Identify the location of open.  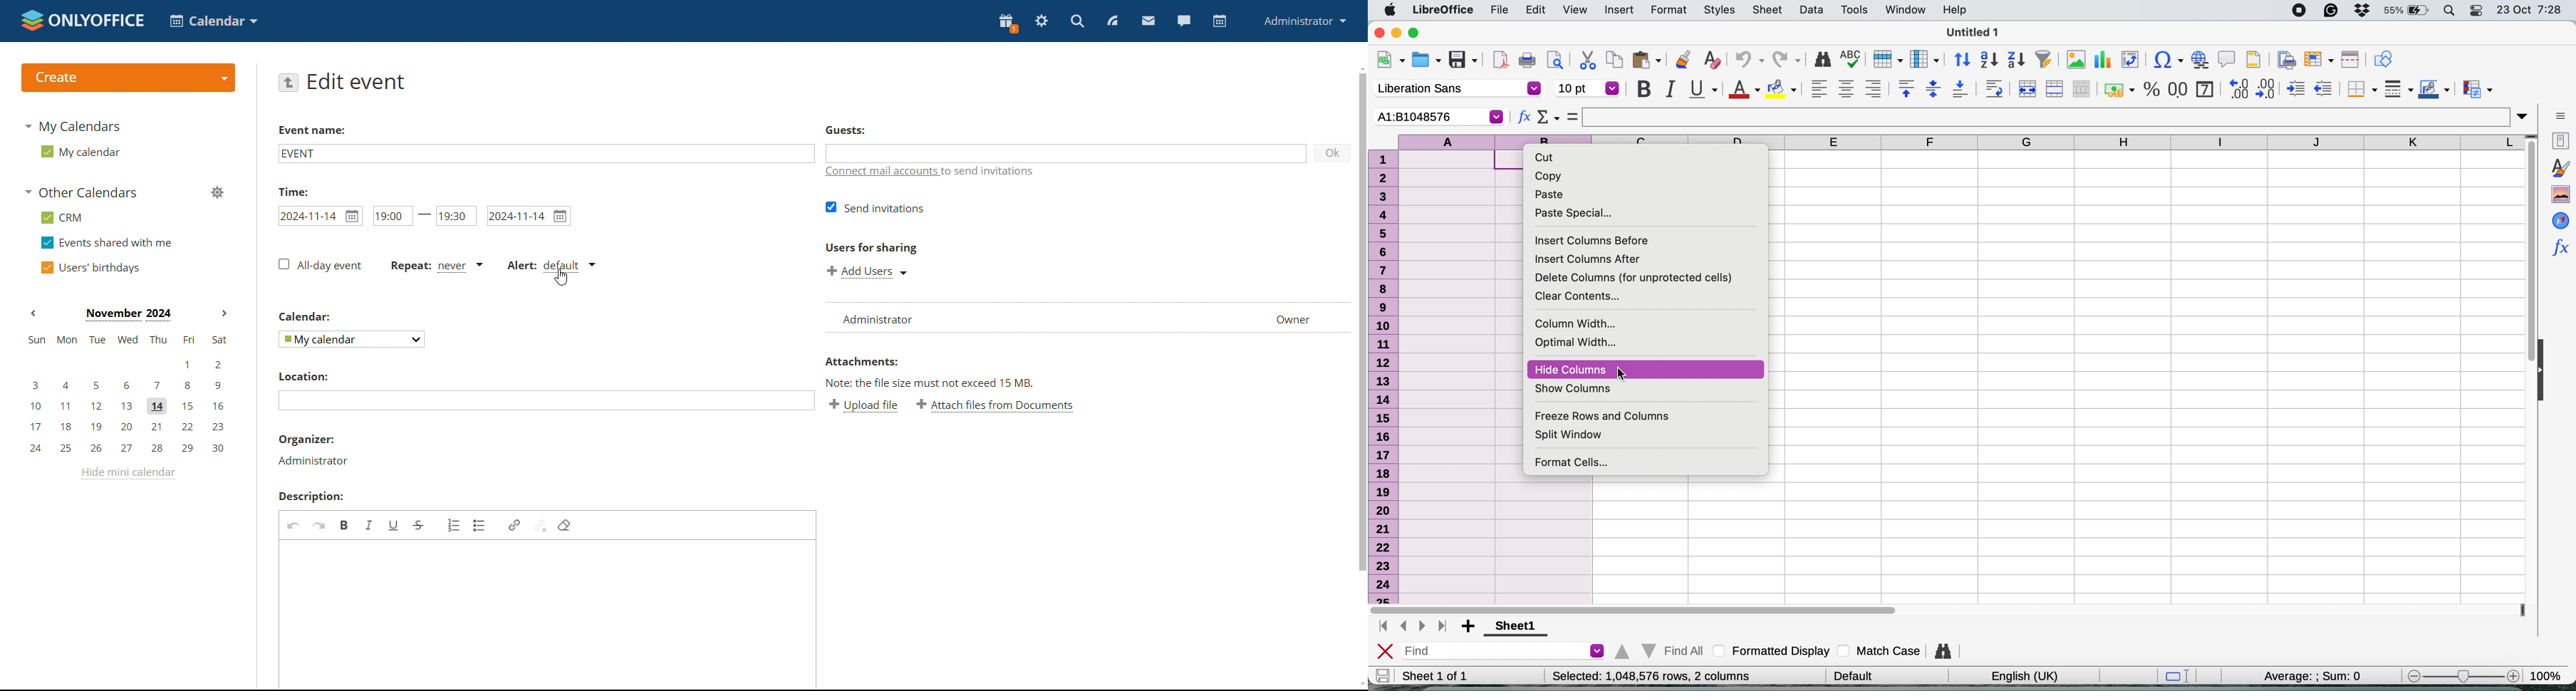
(1428, 60).